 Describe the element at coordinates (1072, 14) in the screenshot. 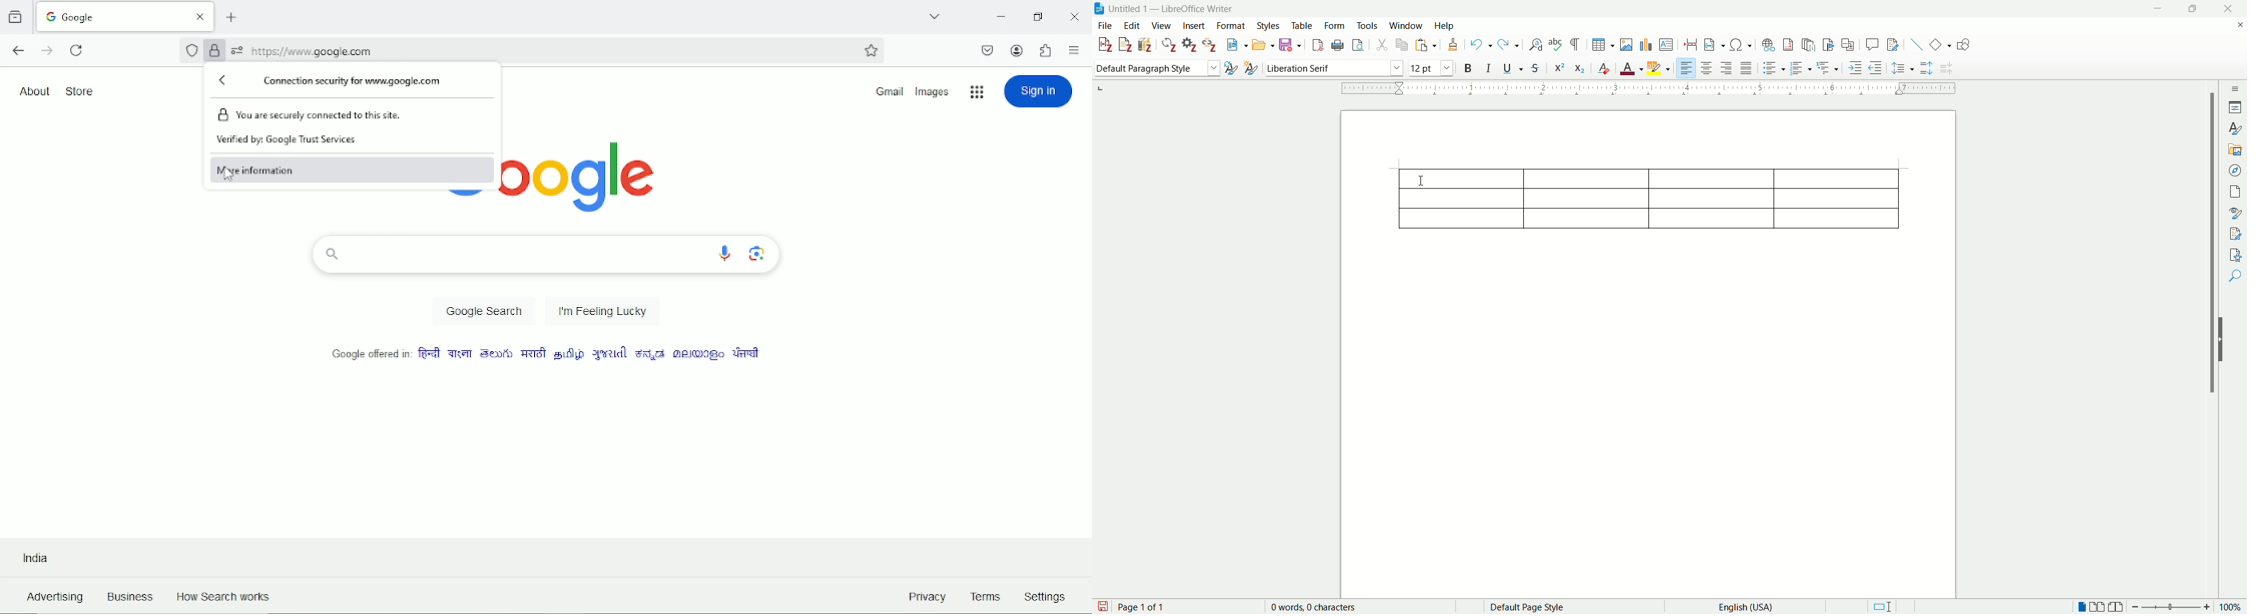

I see `Close` at that location.